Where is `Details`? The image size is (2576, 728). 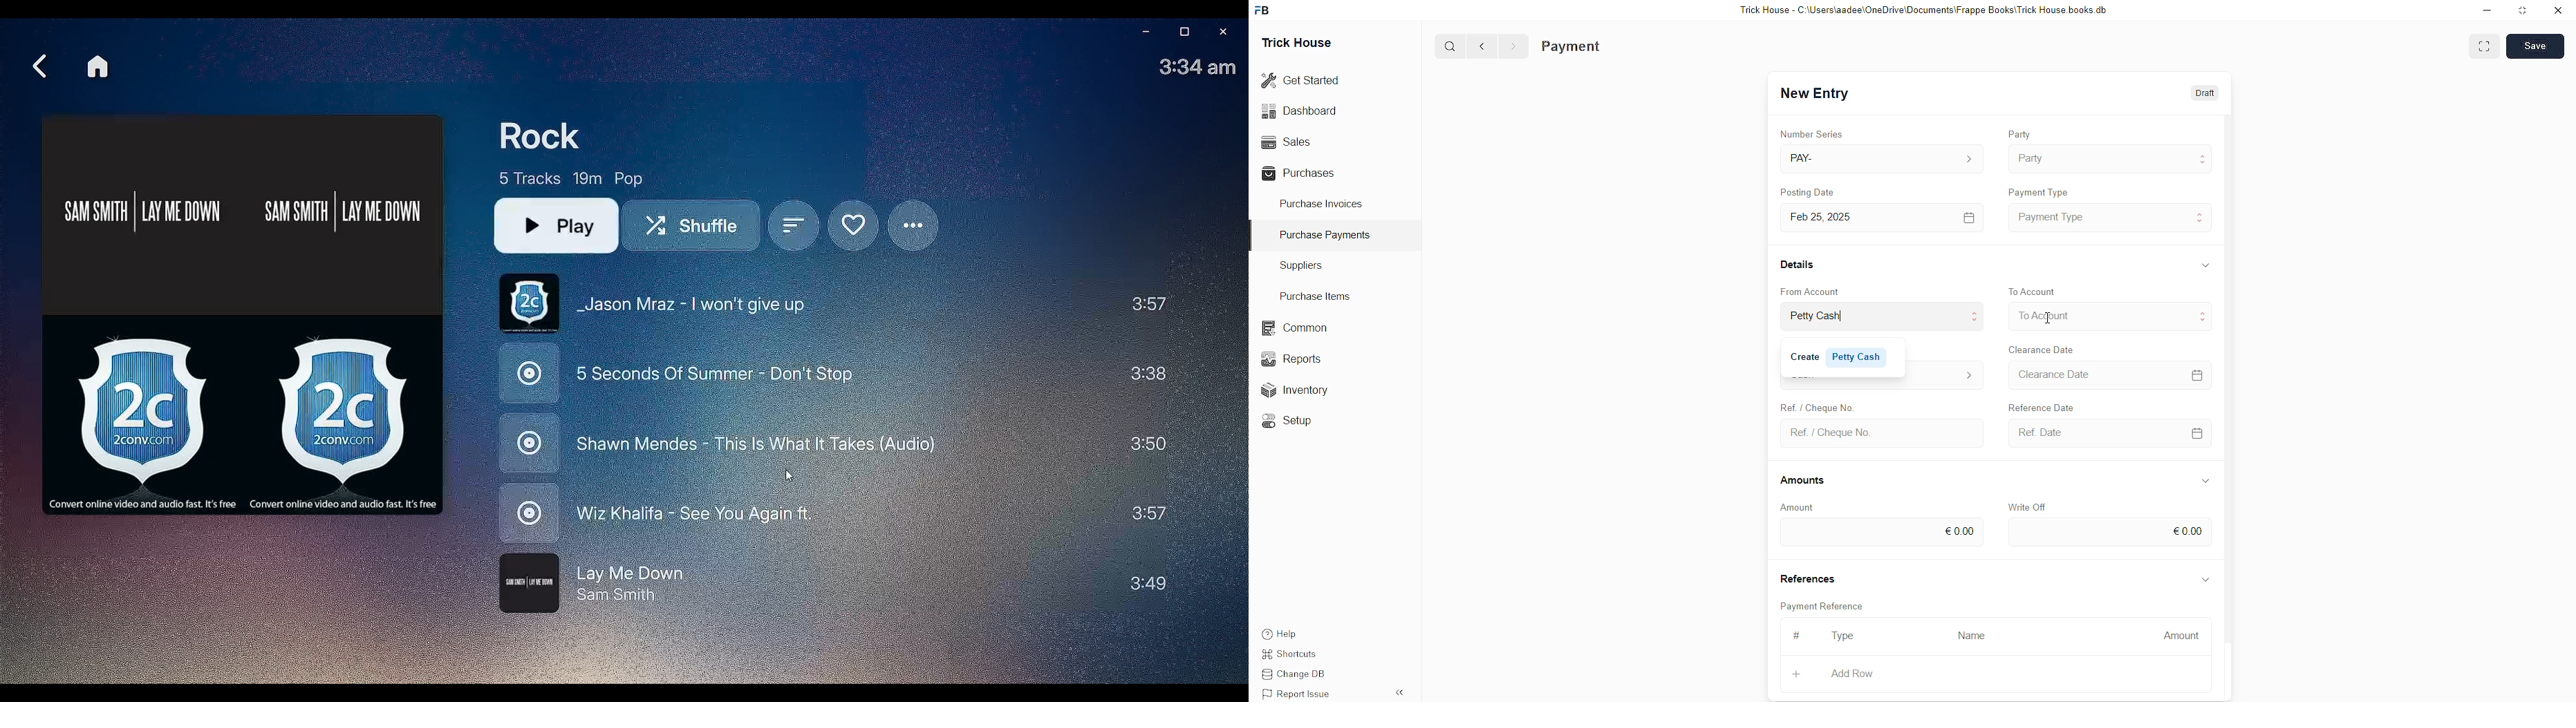 Details is located at coordinates (1800, 263).